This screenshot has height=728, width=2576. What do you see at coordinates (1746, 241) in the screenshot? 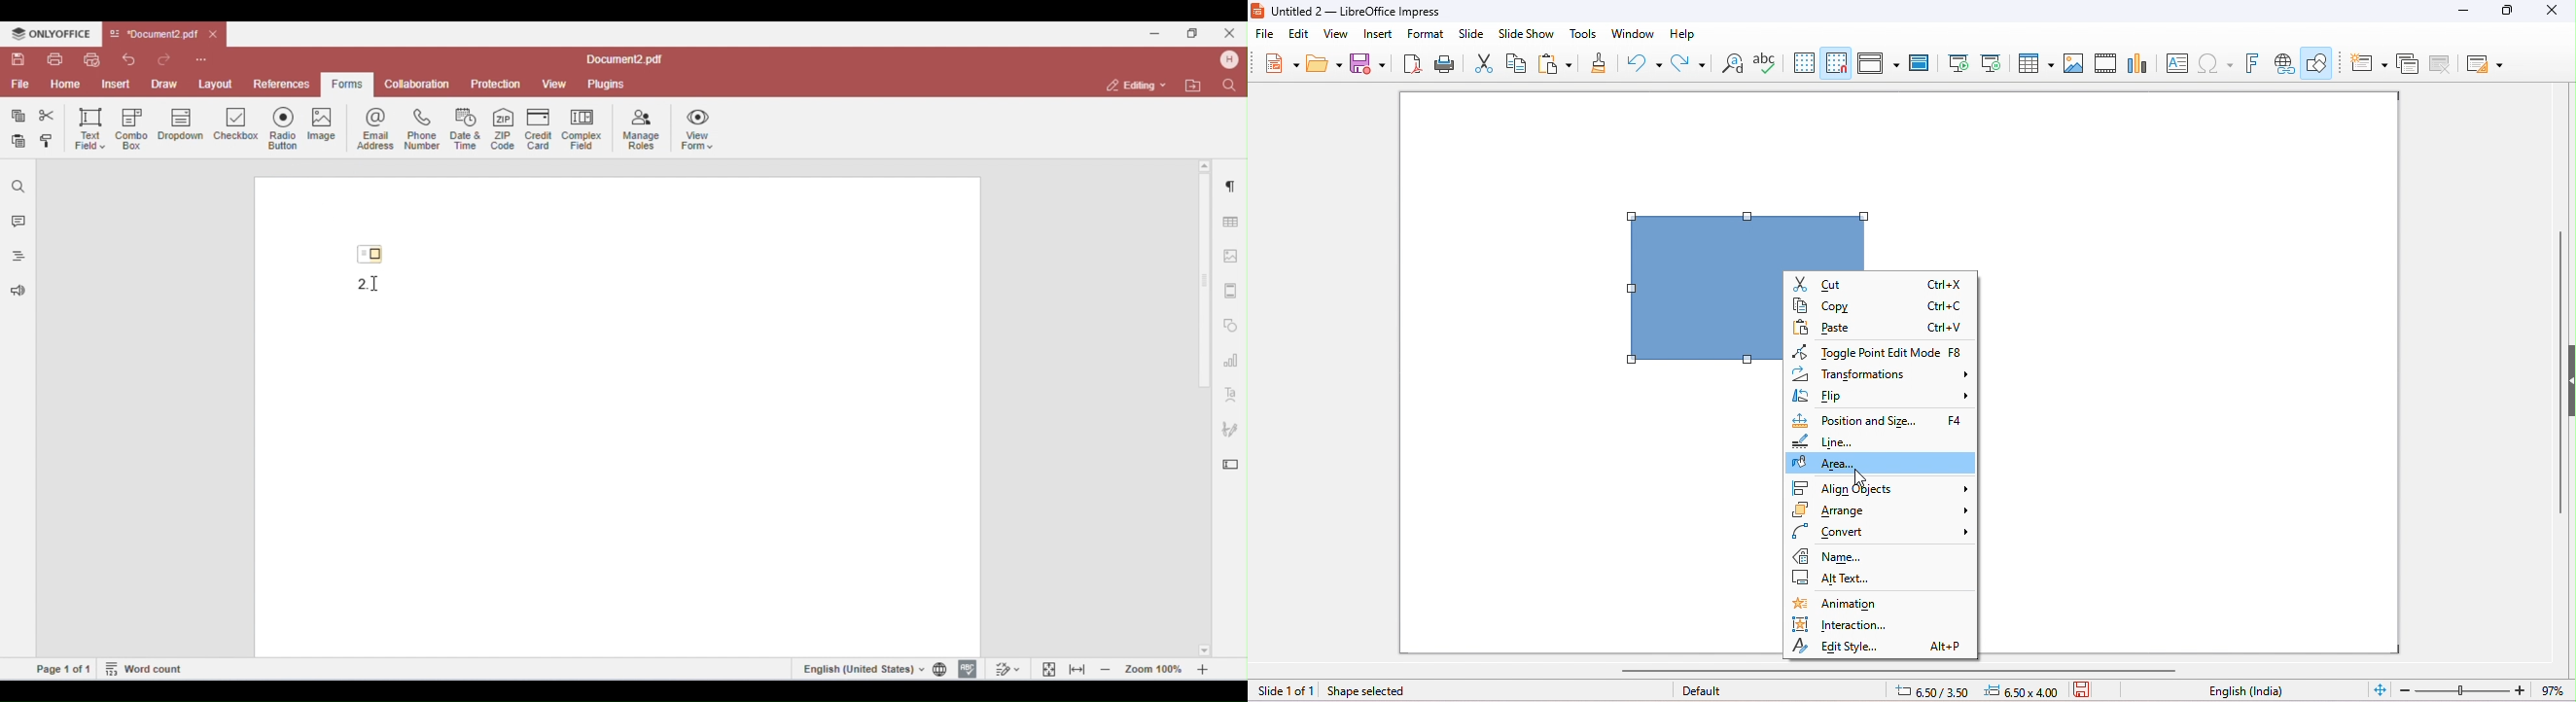
I see `shape` at bounding box center [1746, 241].